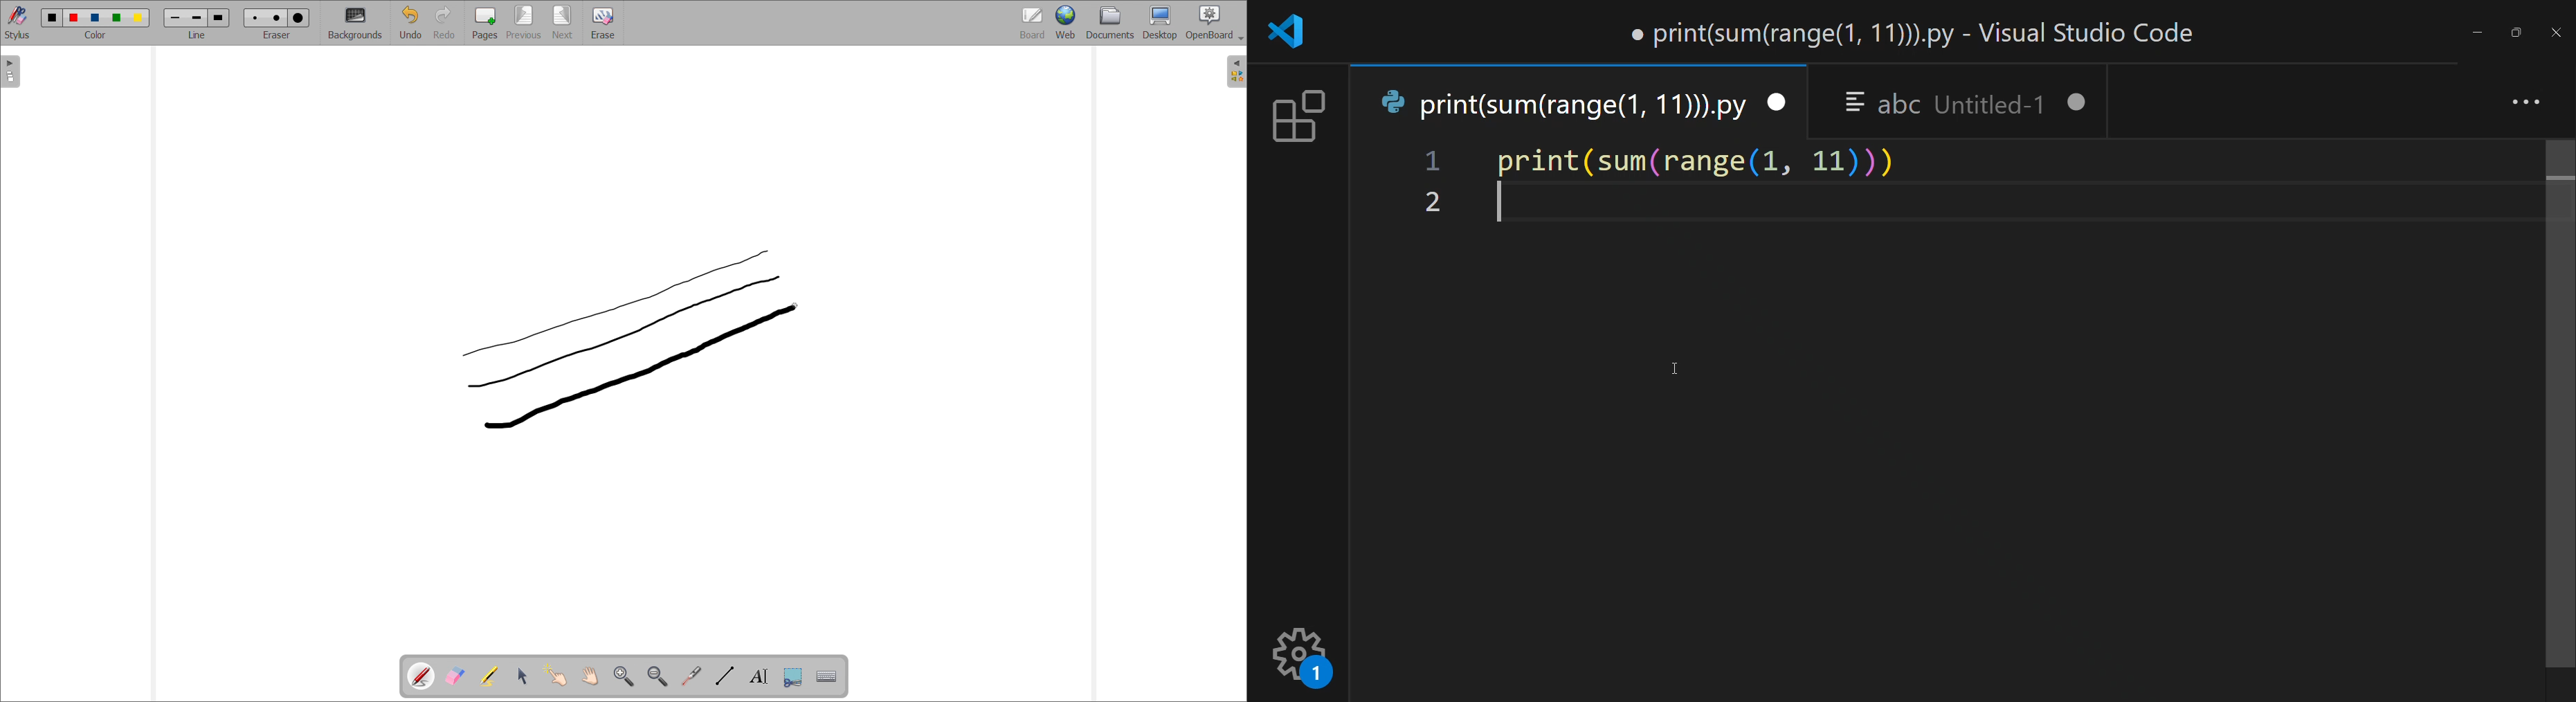 The width and height of the screenshot is (2576, 728). Describe the element at coordinates (2553, 399) in the screenshot. I see `scroll bar` at that location.